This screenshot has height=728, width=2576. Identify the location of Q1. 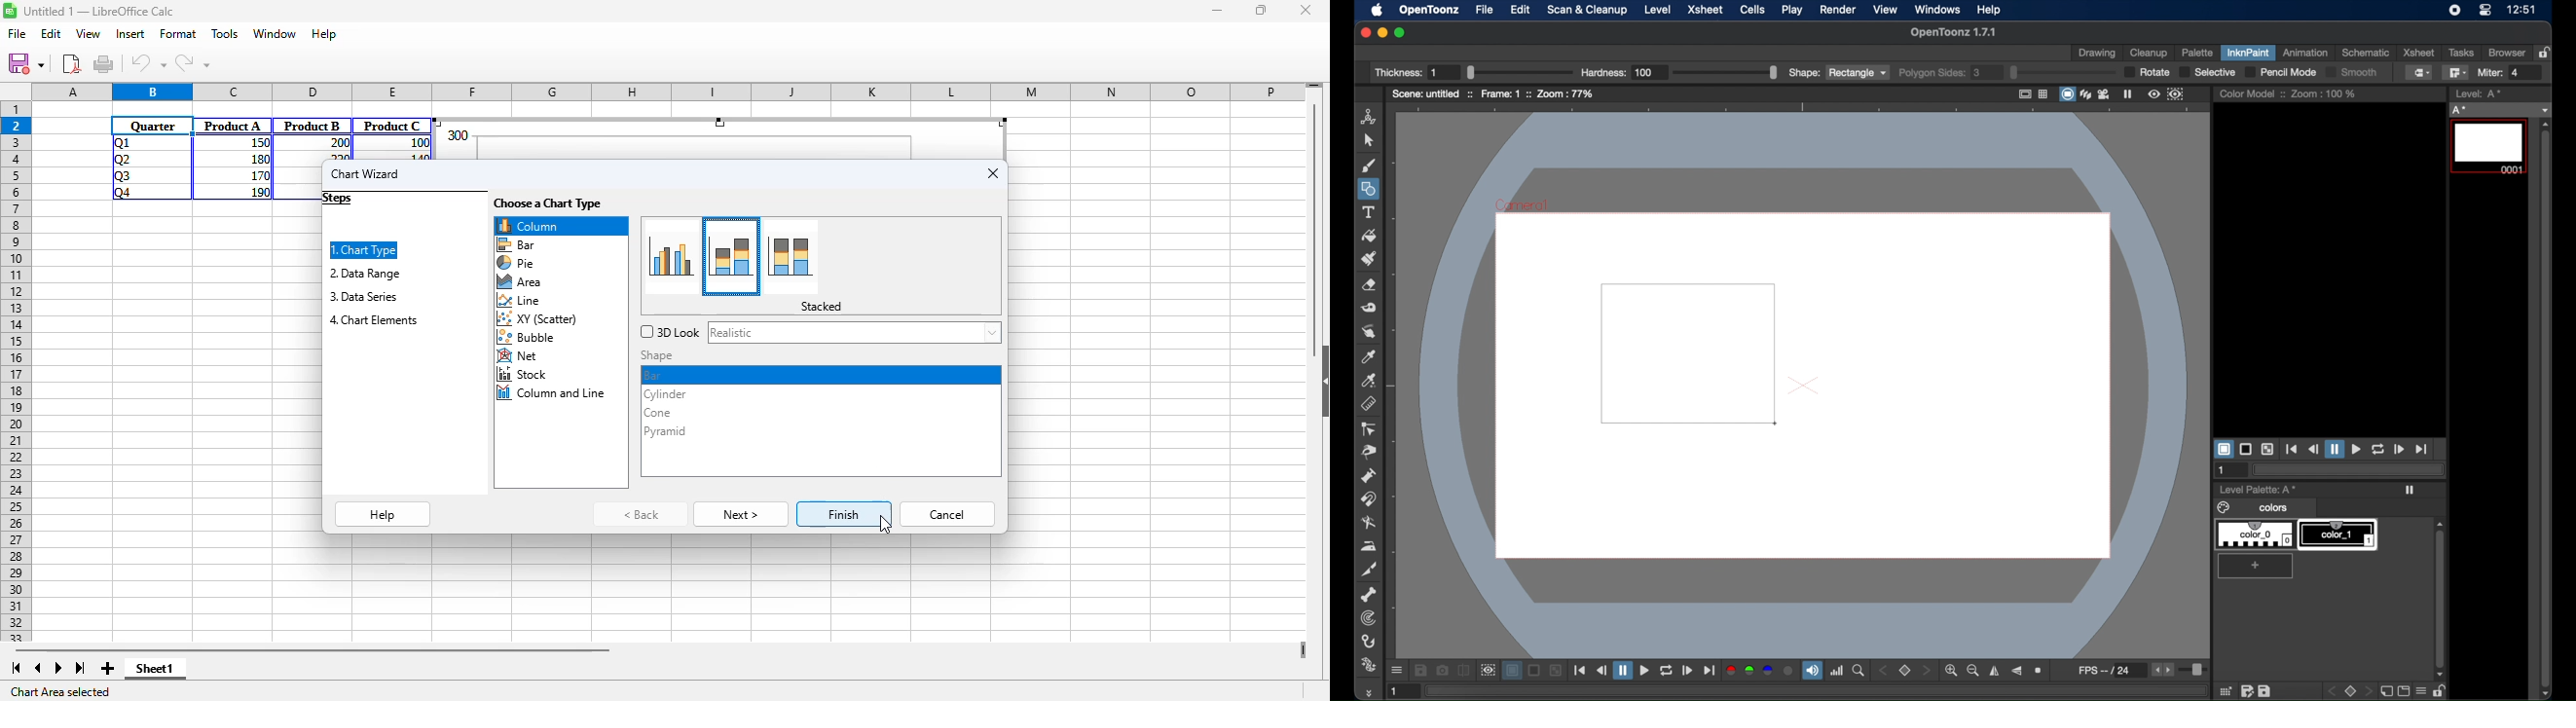
(120, 142).